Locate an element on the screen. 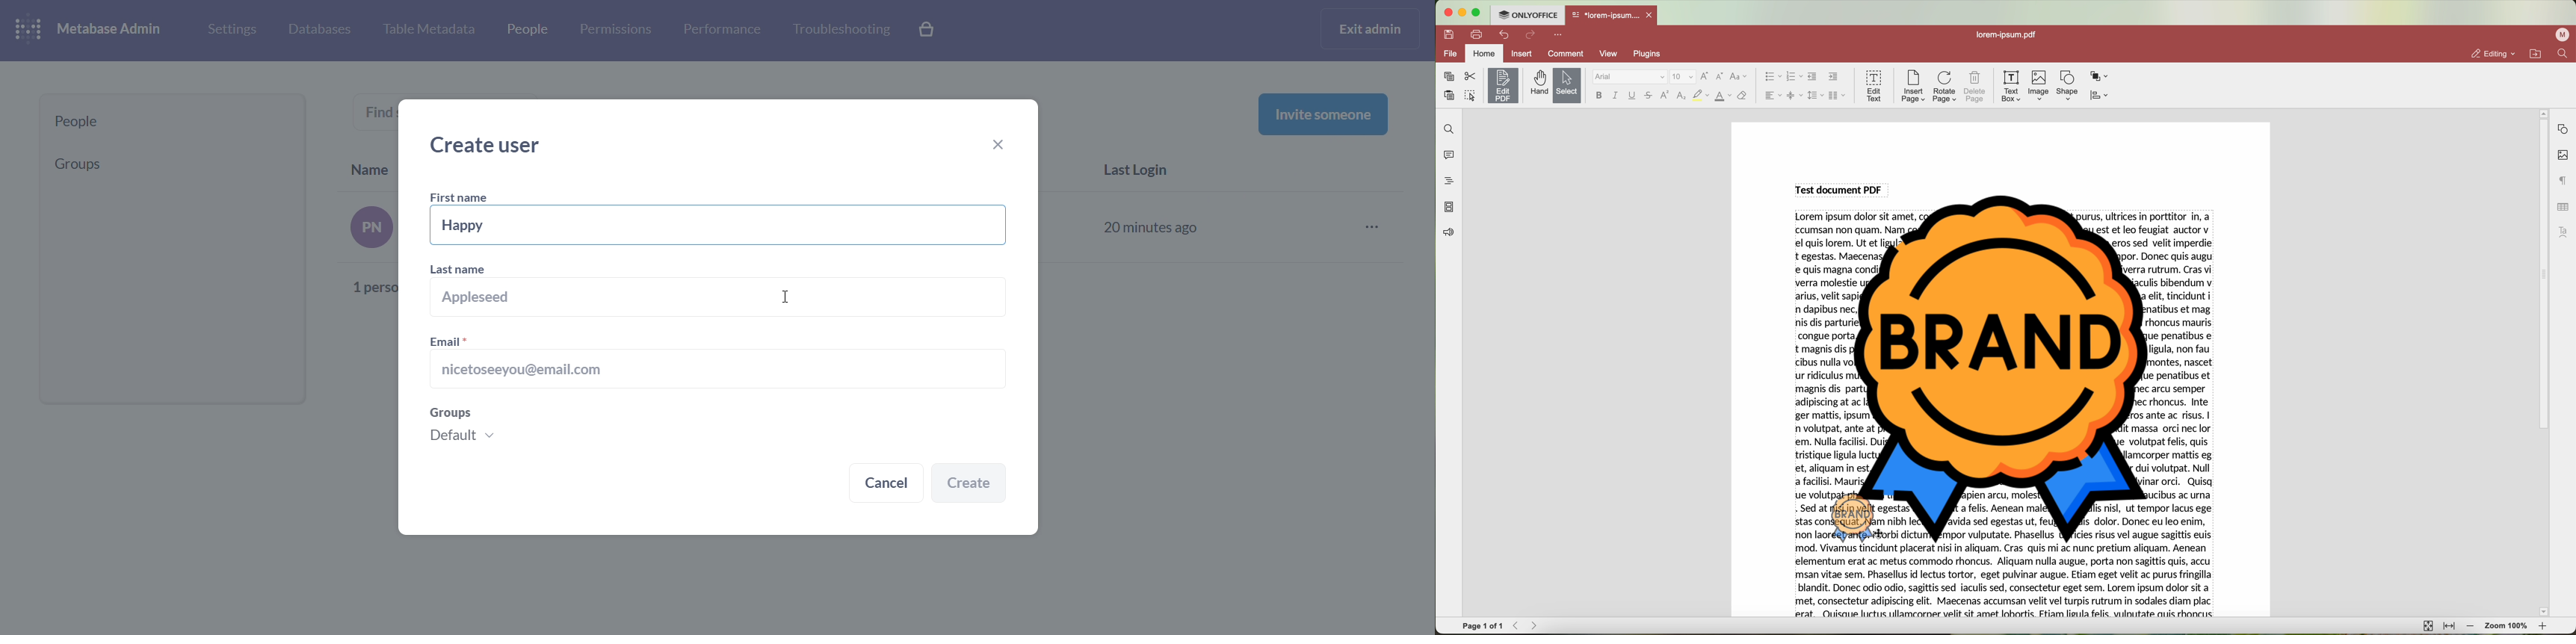  groups is located at coordinates (714, 430).